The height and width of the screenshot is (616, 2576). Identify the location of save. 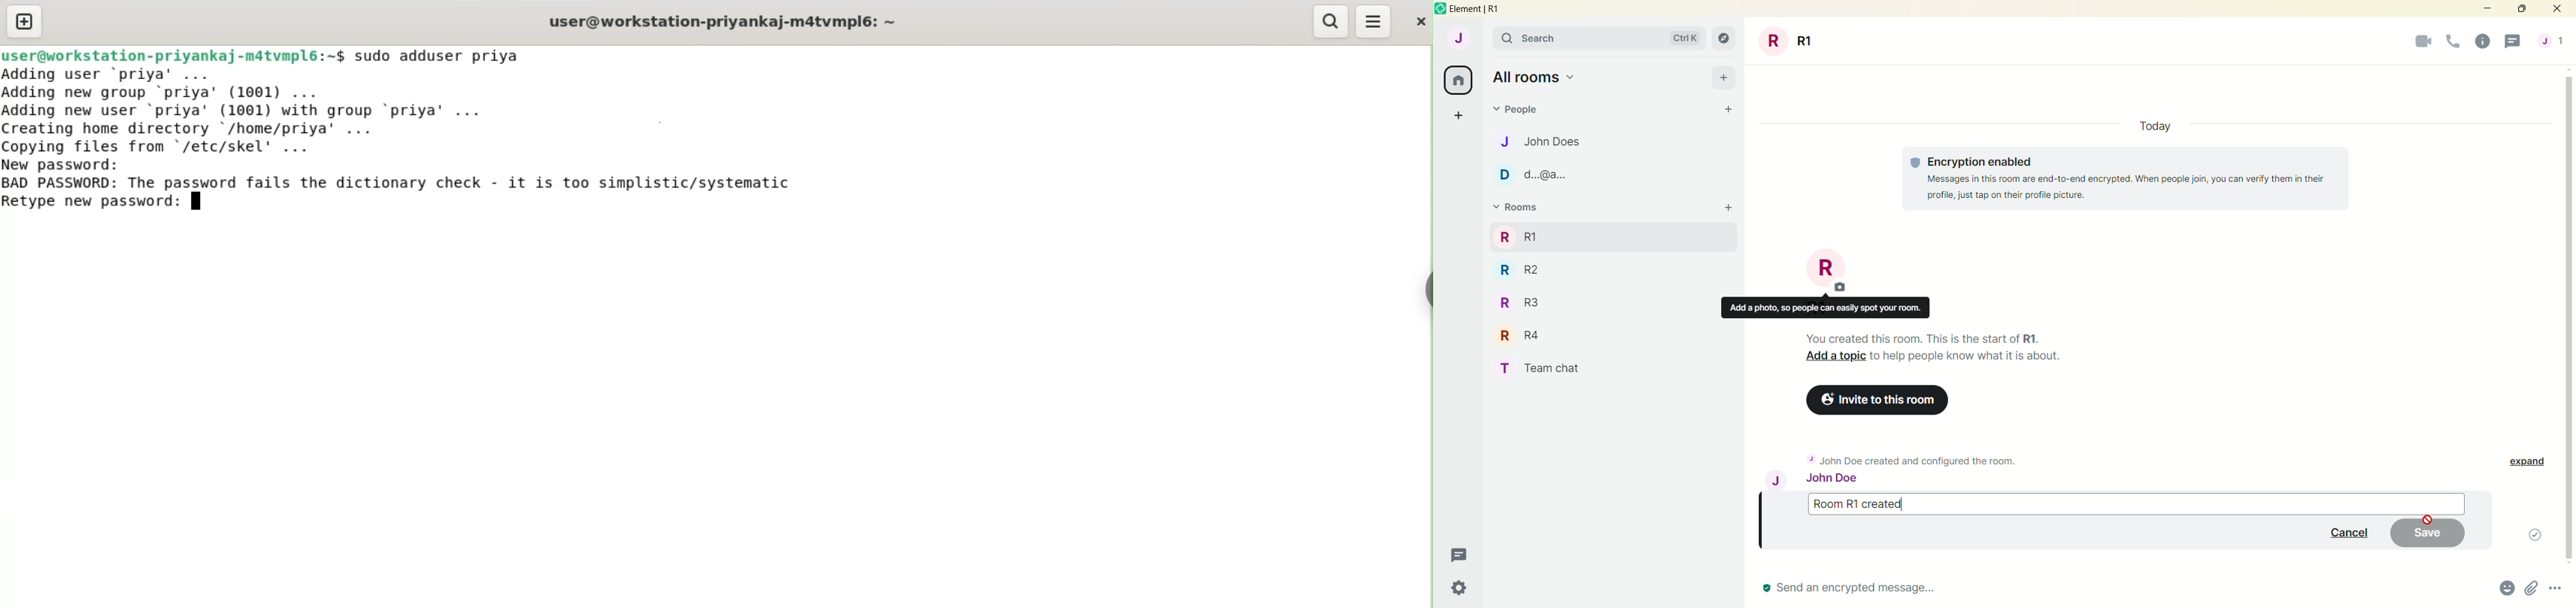
(2428, 533).